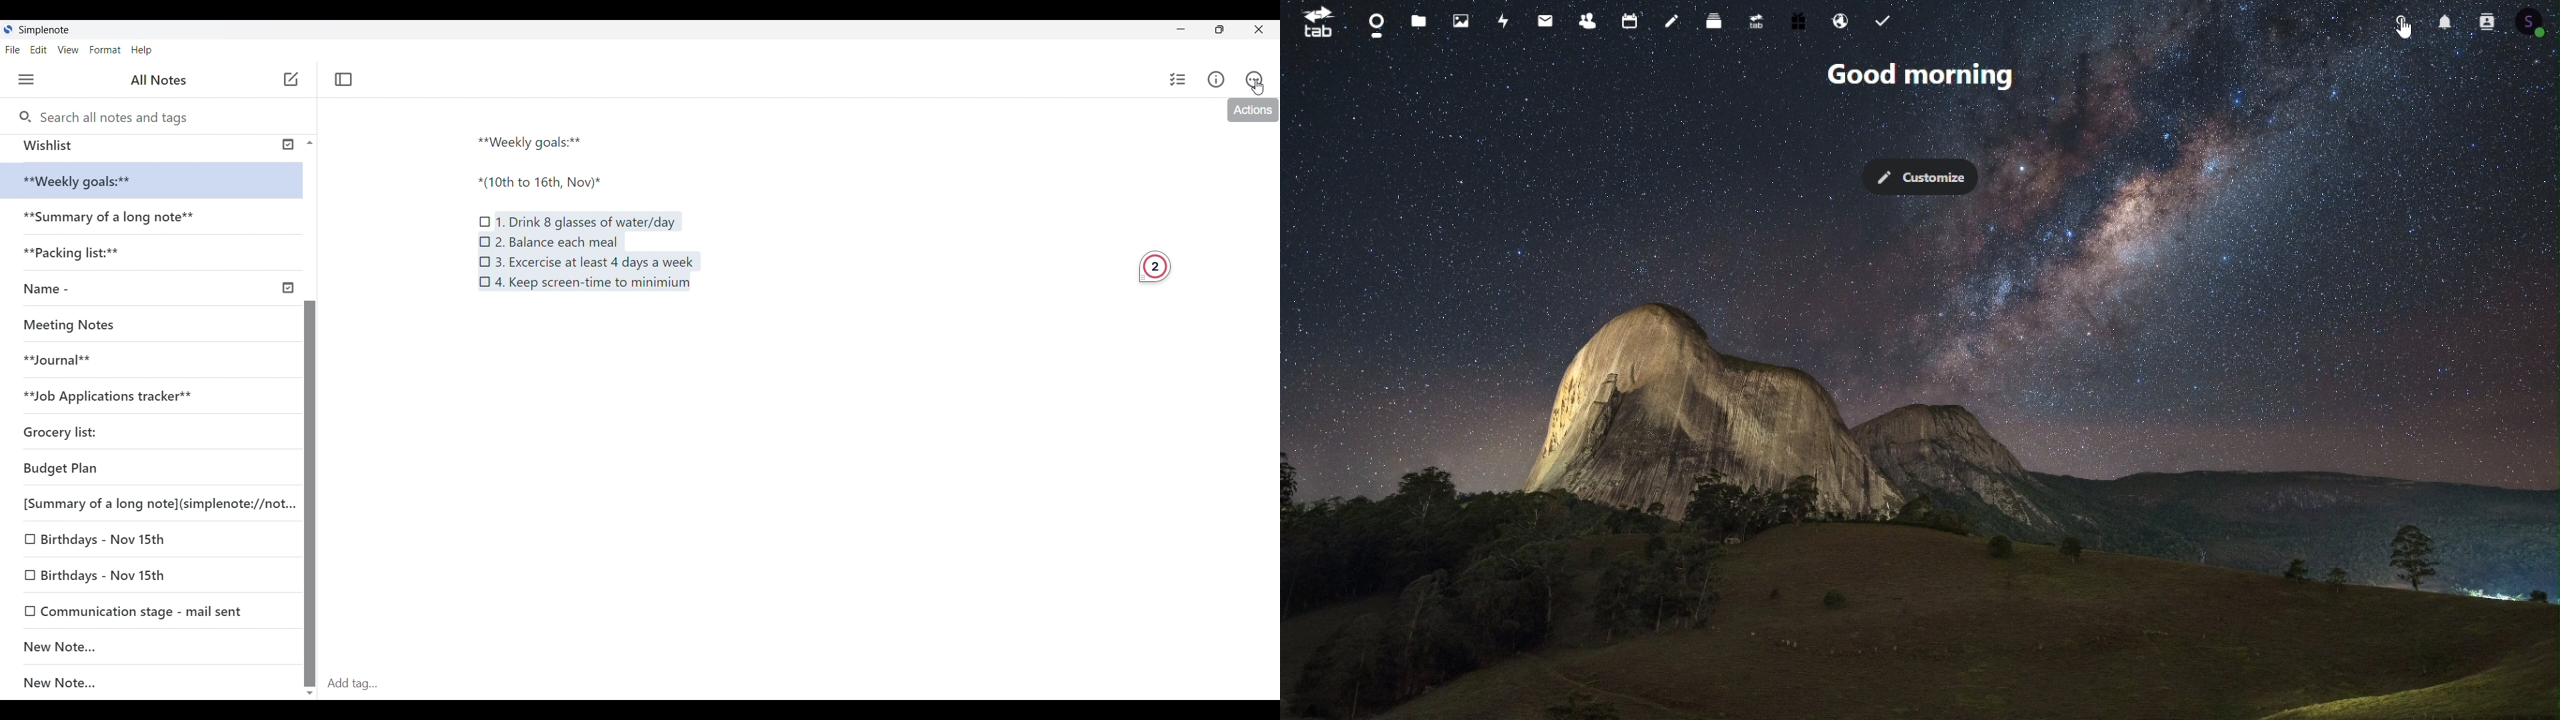 The image size is (2576, 728). I want to click on **Packaging list:**, so click(83, 257).